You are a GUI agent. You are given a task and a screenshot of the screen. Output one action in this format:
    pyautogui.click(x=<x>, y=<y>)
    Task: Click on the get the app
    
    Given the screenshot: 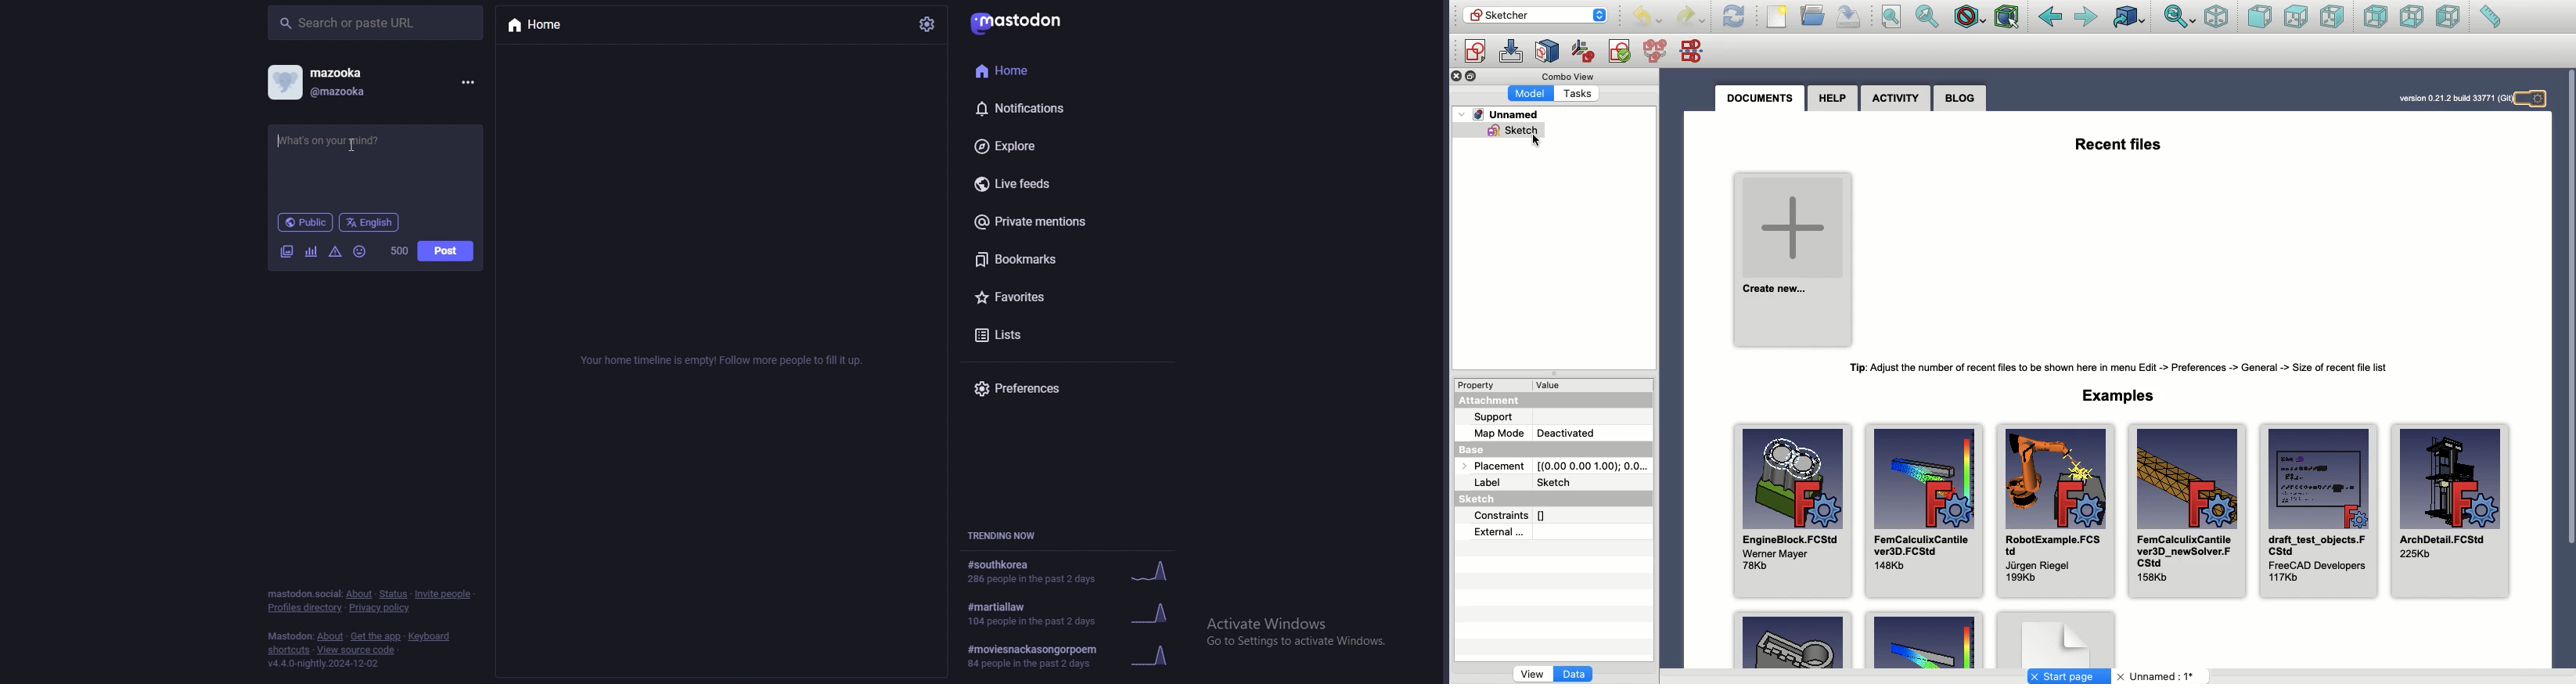 What is the action you would take?
    pyautogui.click(x=377, y=636)
    